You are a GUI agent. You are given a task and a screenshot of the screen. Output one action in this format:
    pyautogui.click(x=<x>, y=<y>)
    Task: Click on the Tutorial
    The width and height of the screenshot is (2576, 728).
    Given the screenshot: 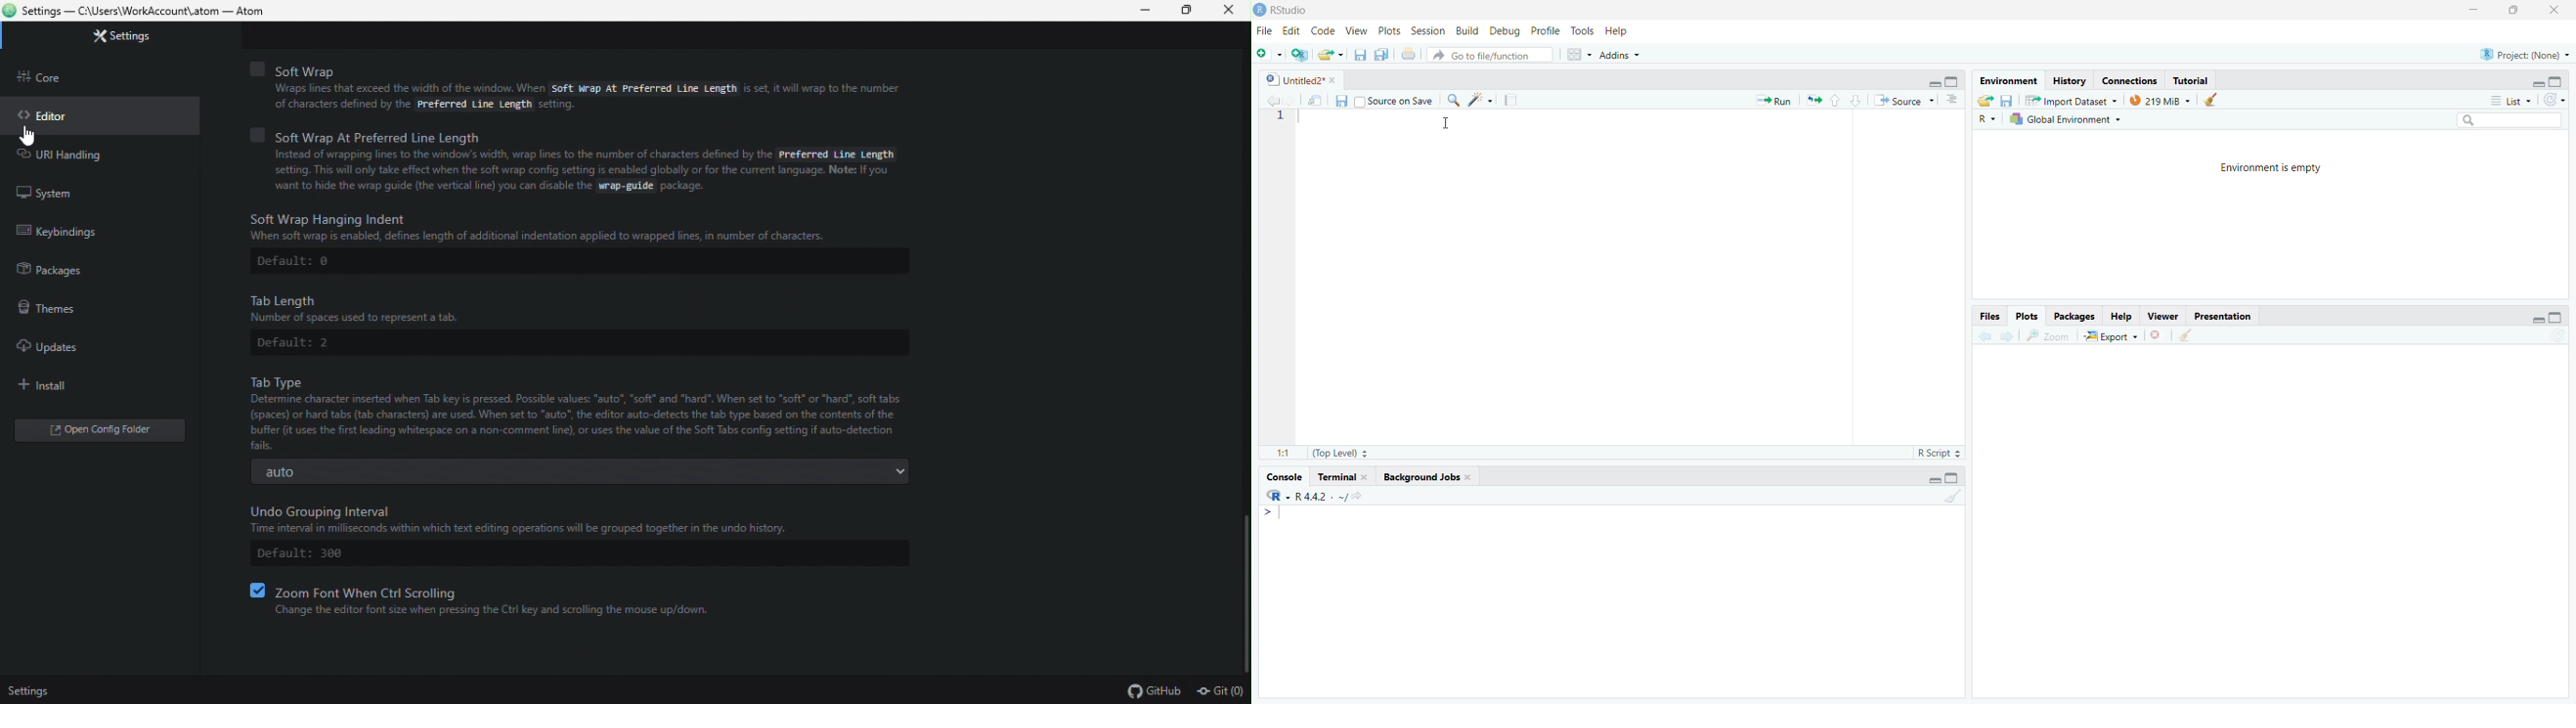 What is the action you would take?
    pyautogui.click(x=2190, y=80)
    